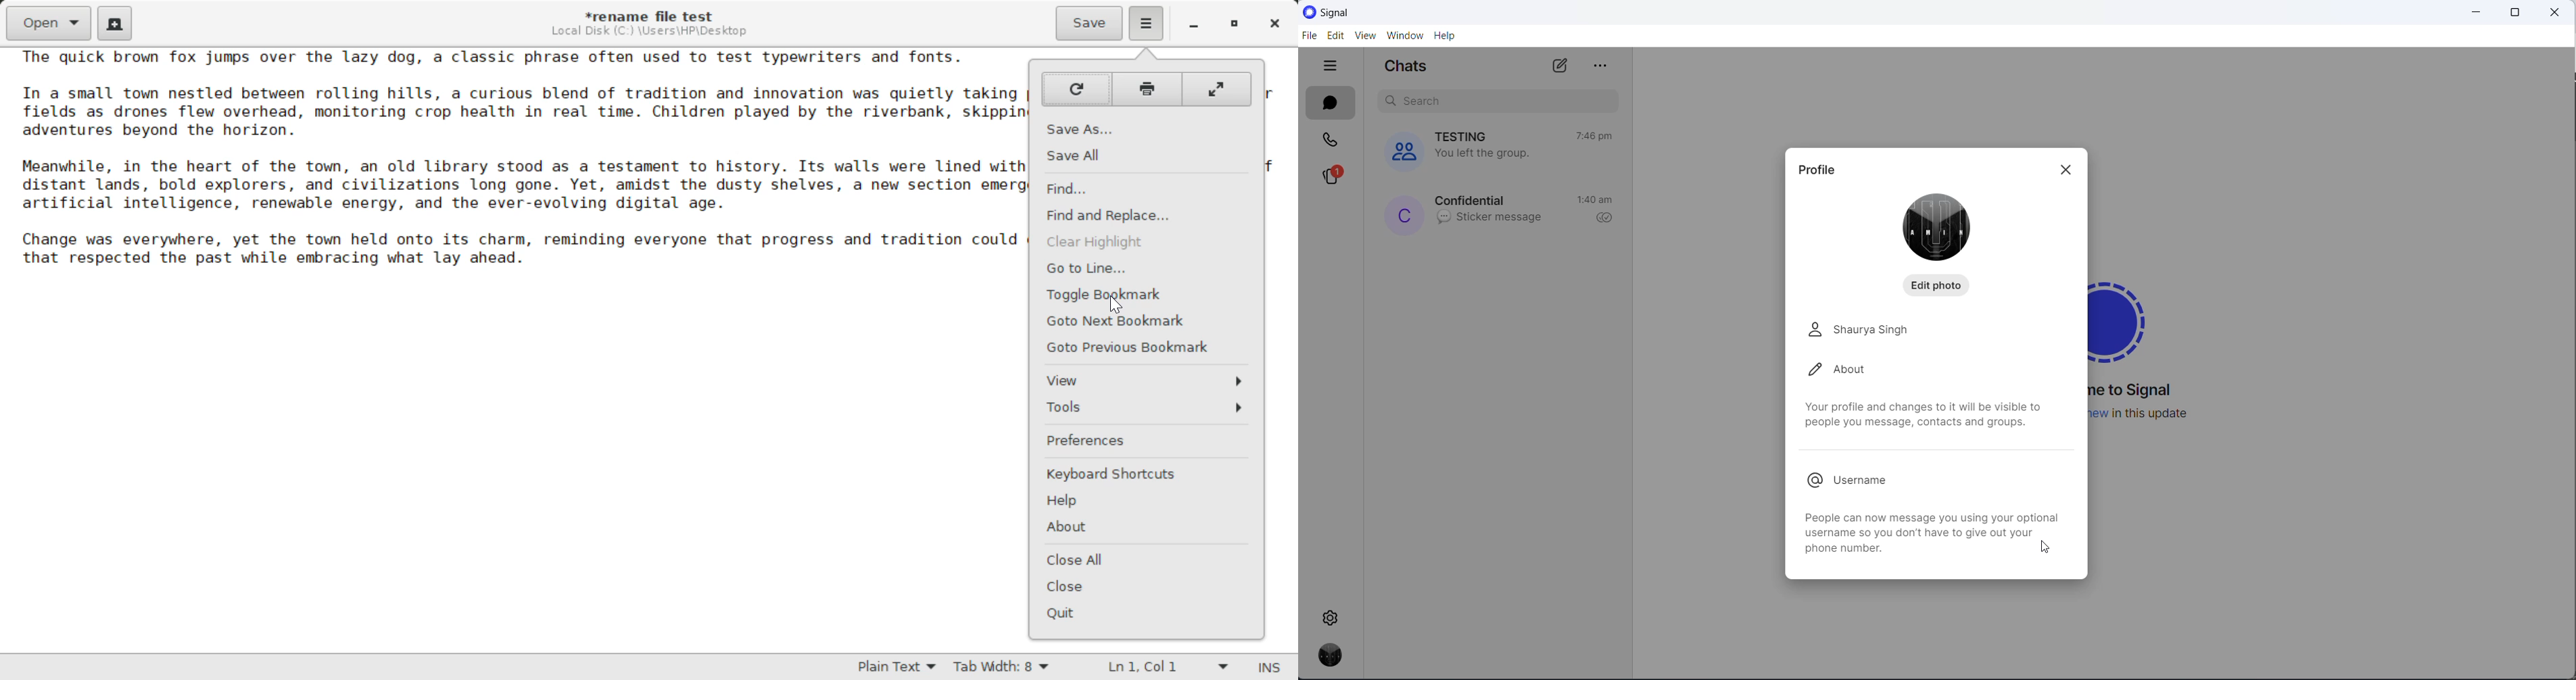 Image resolution: width=2576 pixels, height=700 pixels. What do you see at coordinates (1489, 218) in the screenshot?
I see `last message` at bounding box center [1489, 218].